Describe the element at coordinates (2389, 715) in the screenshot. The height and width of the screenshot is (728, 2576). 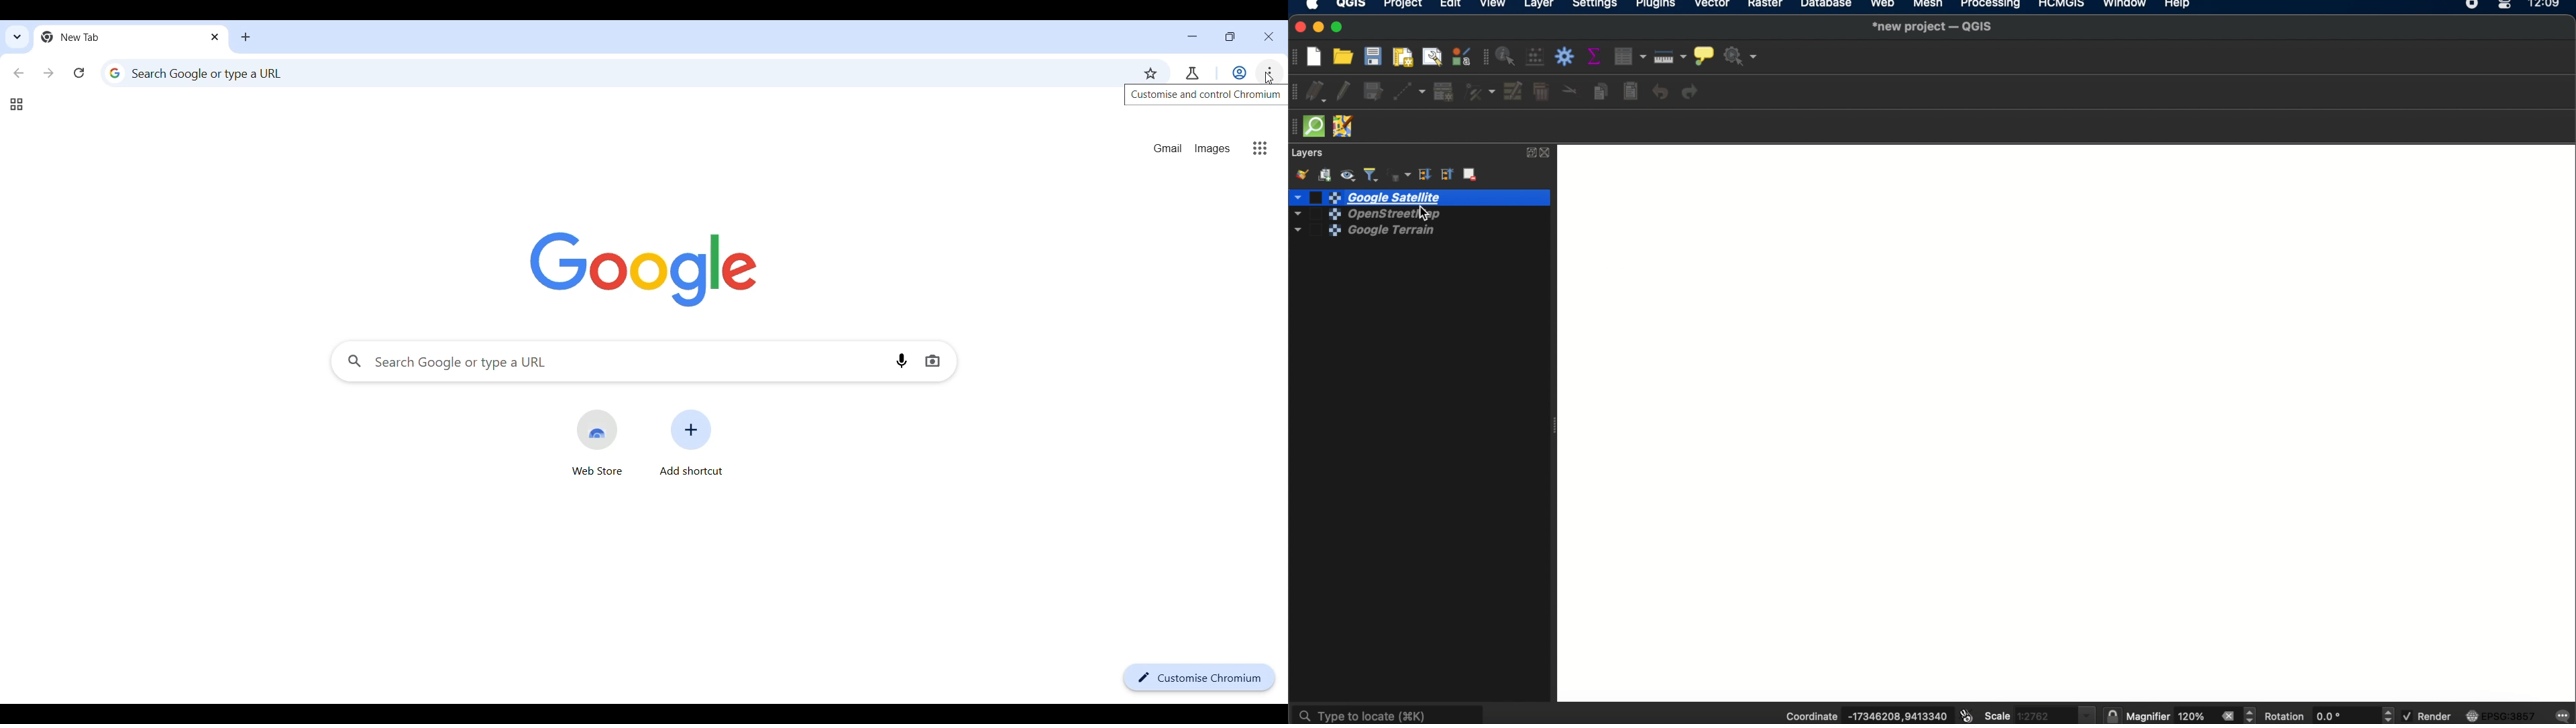
I see `rotation` at that location.